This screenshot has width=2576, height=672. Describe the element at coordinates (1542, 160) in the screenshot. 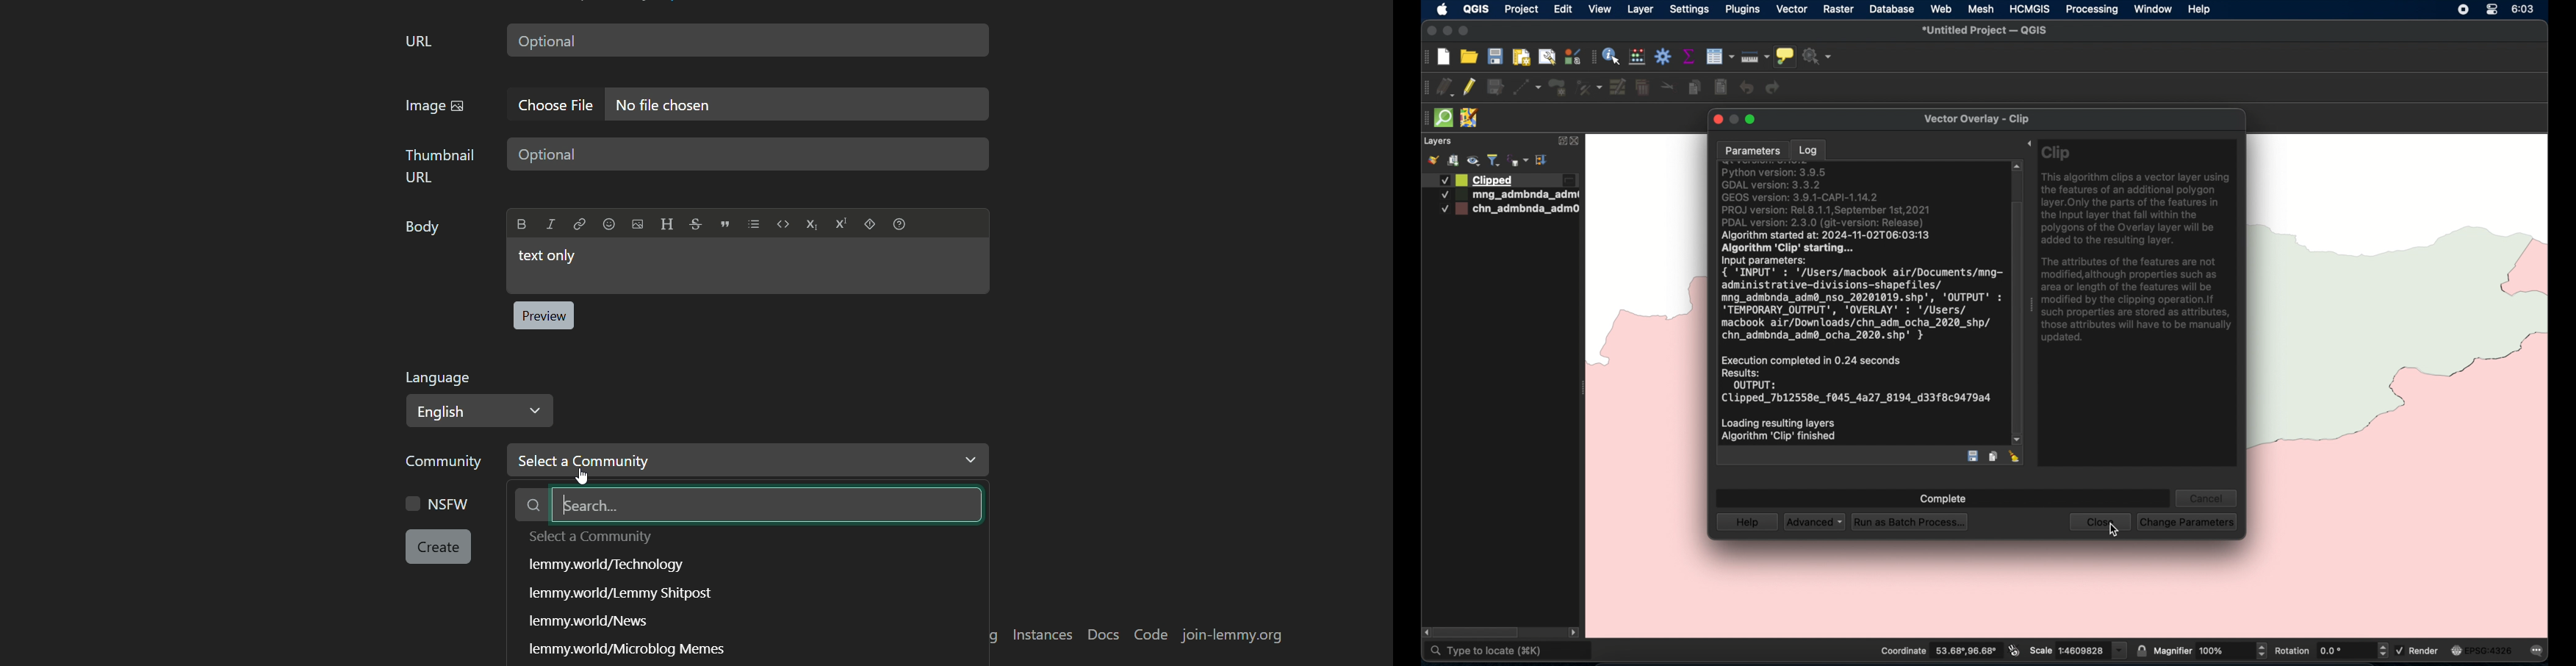

I see `expand all` at that location.